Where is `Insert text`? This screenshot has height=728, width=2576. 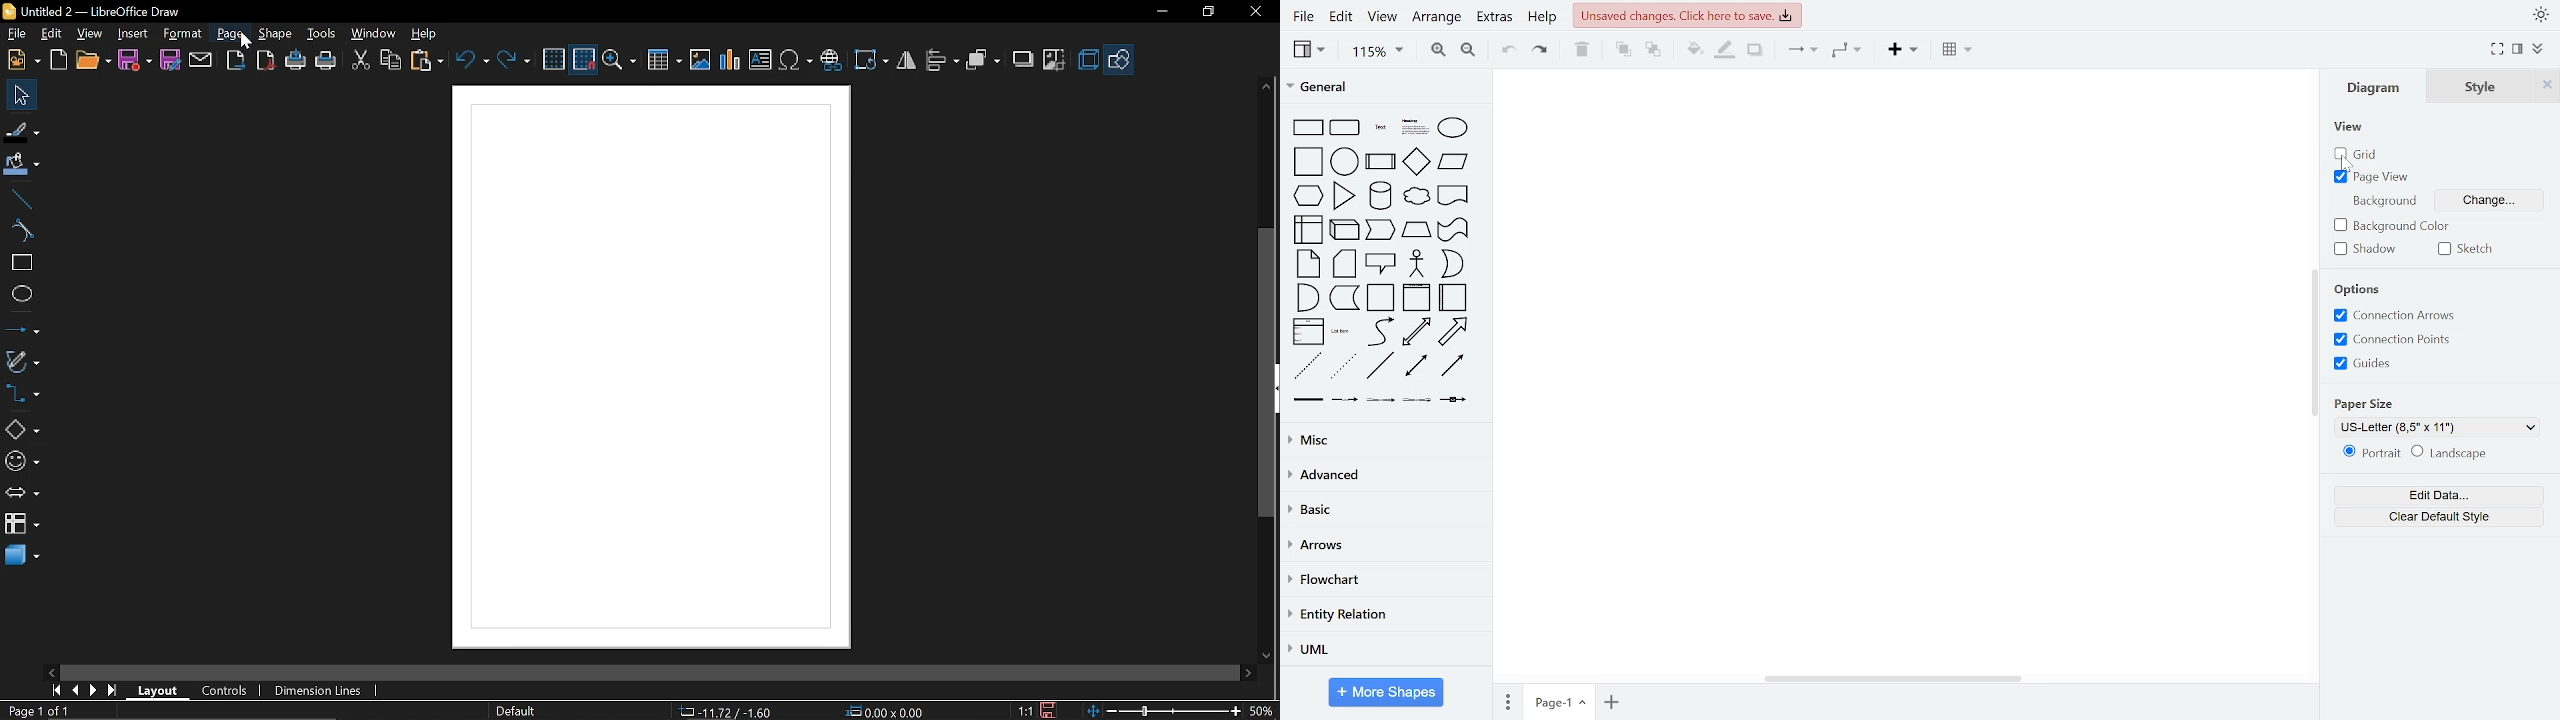 Insert text is located at coordinates (760, 60).